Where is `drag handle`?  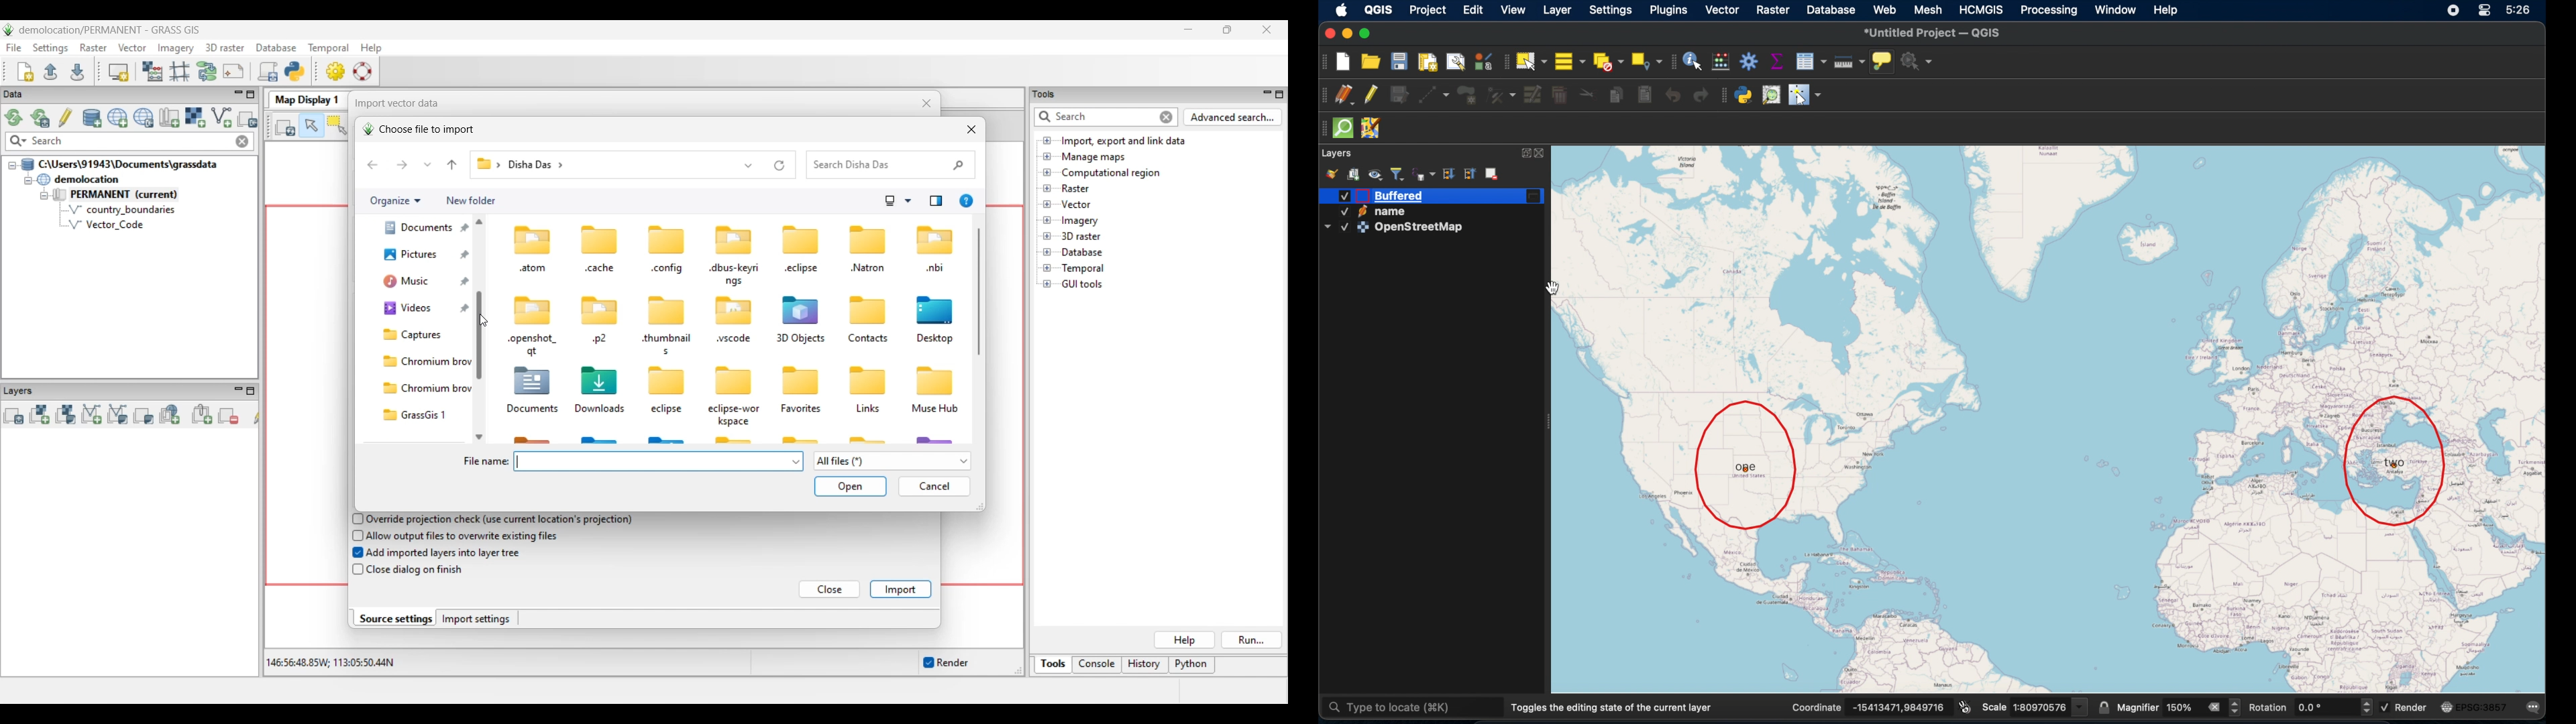 drag handle is located at coordinates (1320, 129).